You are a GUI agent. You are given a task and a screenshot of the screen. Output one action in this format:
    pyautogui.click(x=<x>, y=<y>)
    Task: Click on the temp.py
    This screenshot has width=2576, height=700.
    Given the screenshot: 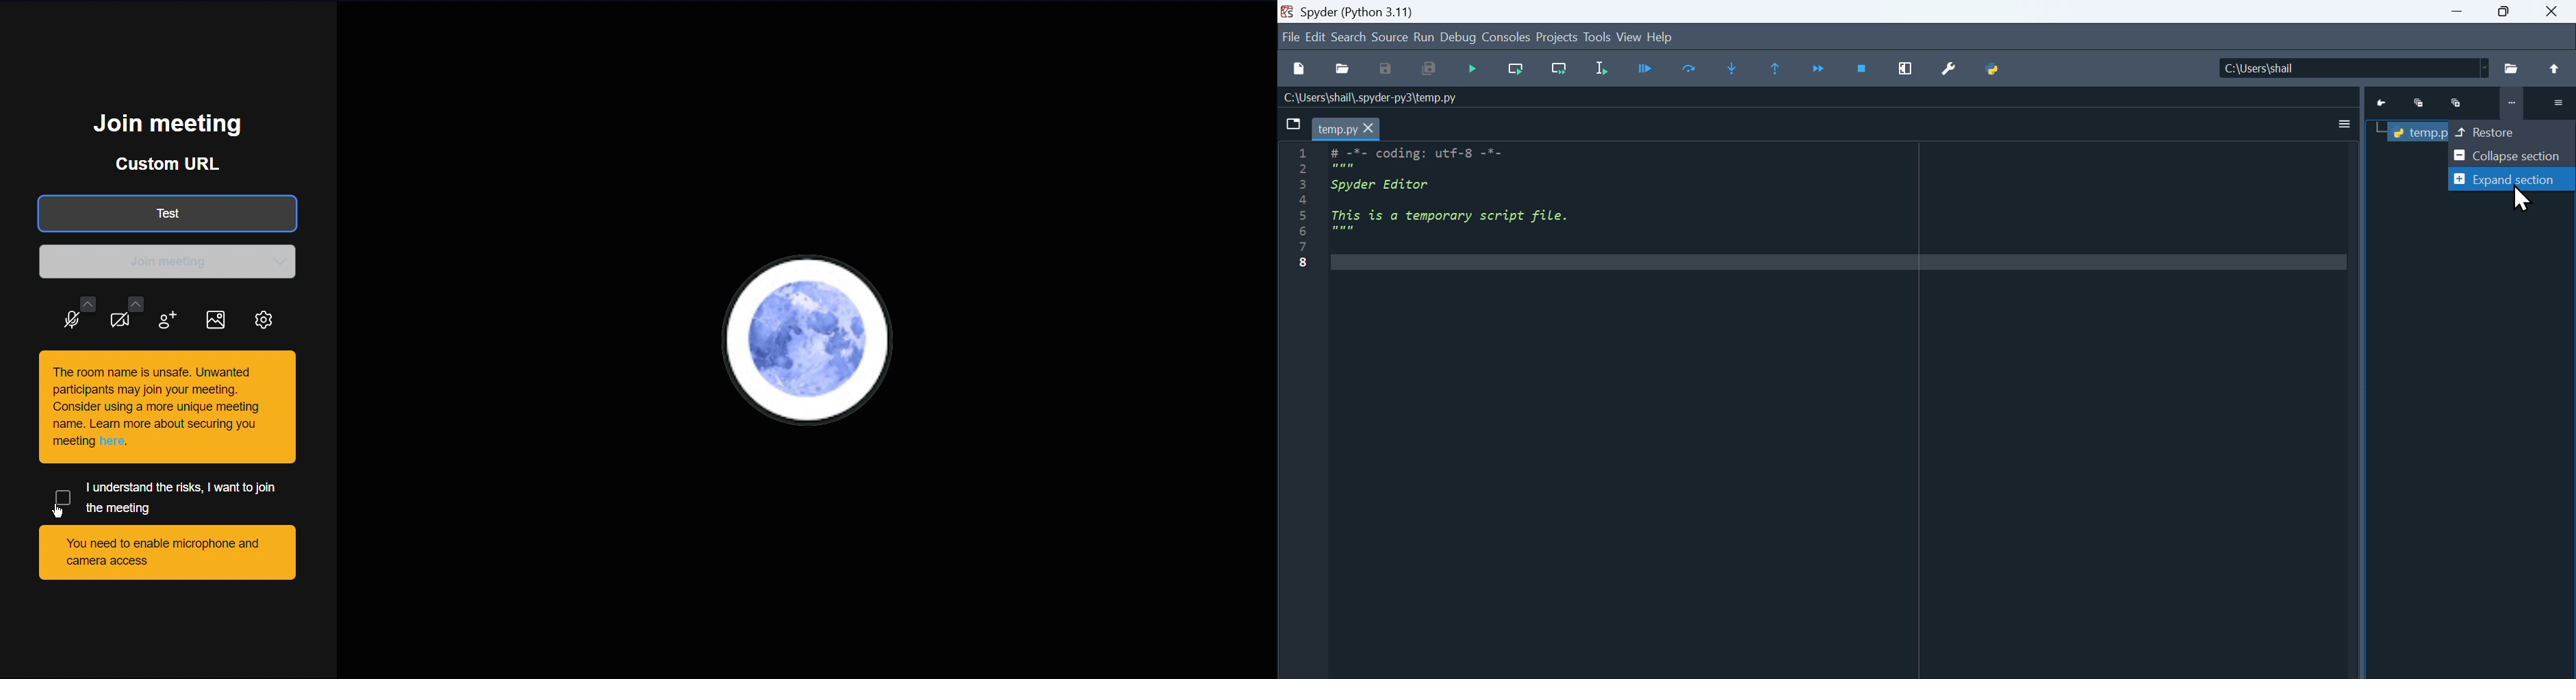 What is the action you would take?
    pyautogui.click(x=1338, y=129)
    